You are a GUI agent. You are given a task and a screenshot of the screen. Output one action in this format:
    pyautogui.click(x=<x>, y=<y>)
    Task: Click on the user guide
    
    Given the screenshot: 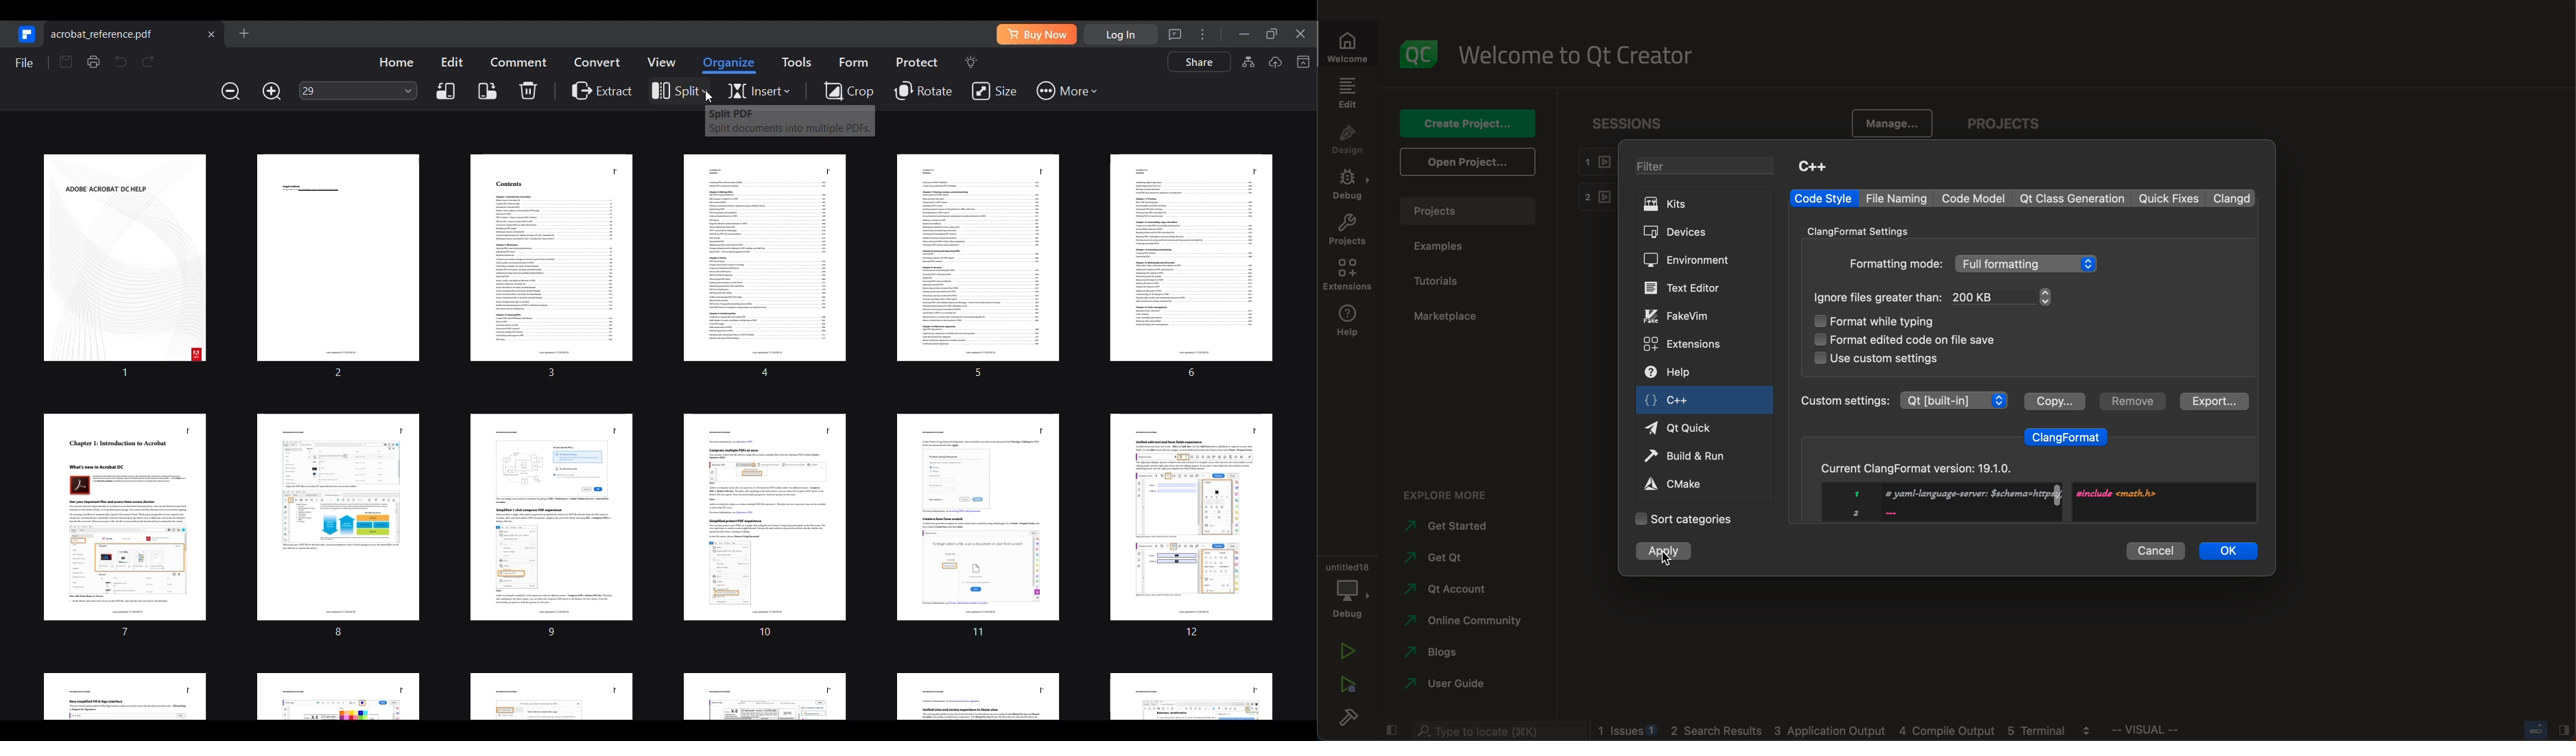 What is the action you would take?
    pyautogui.click(x=1448, y=685)
    